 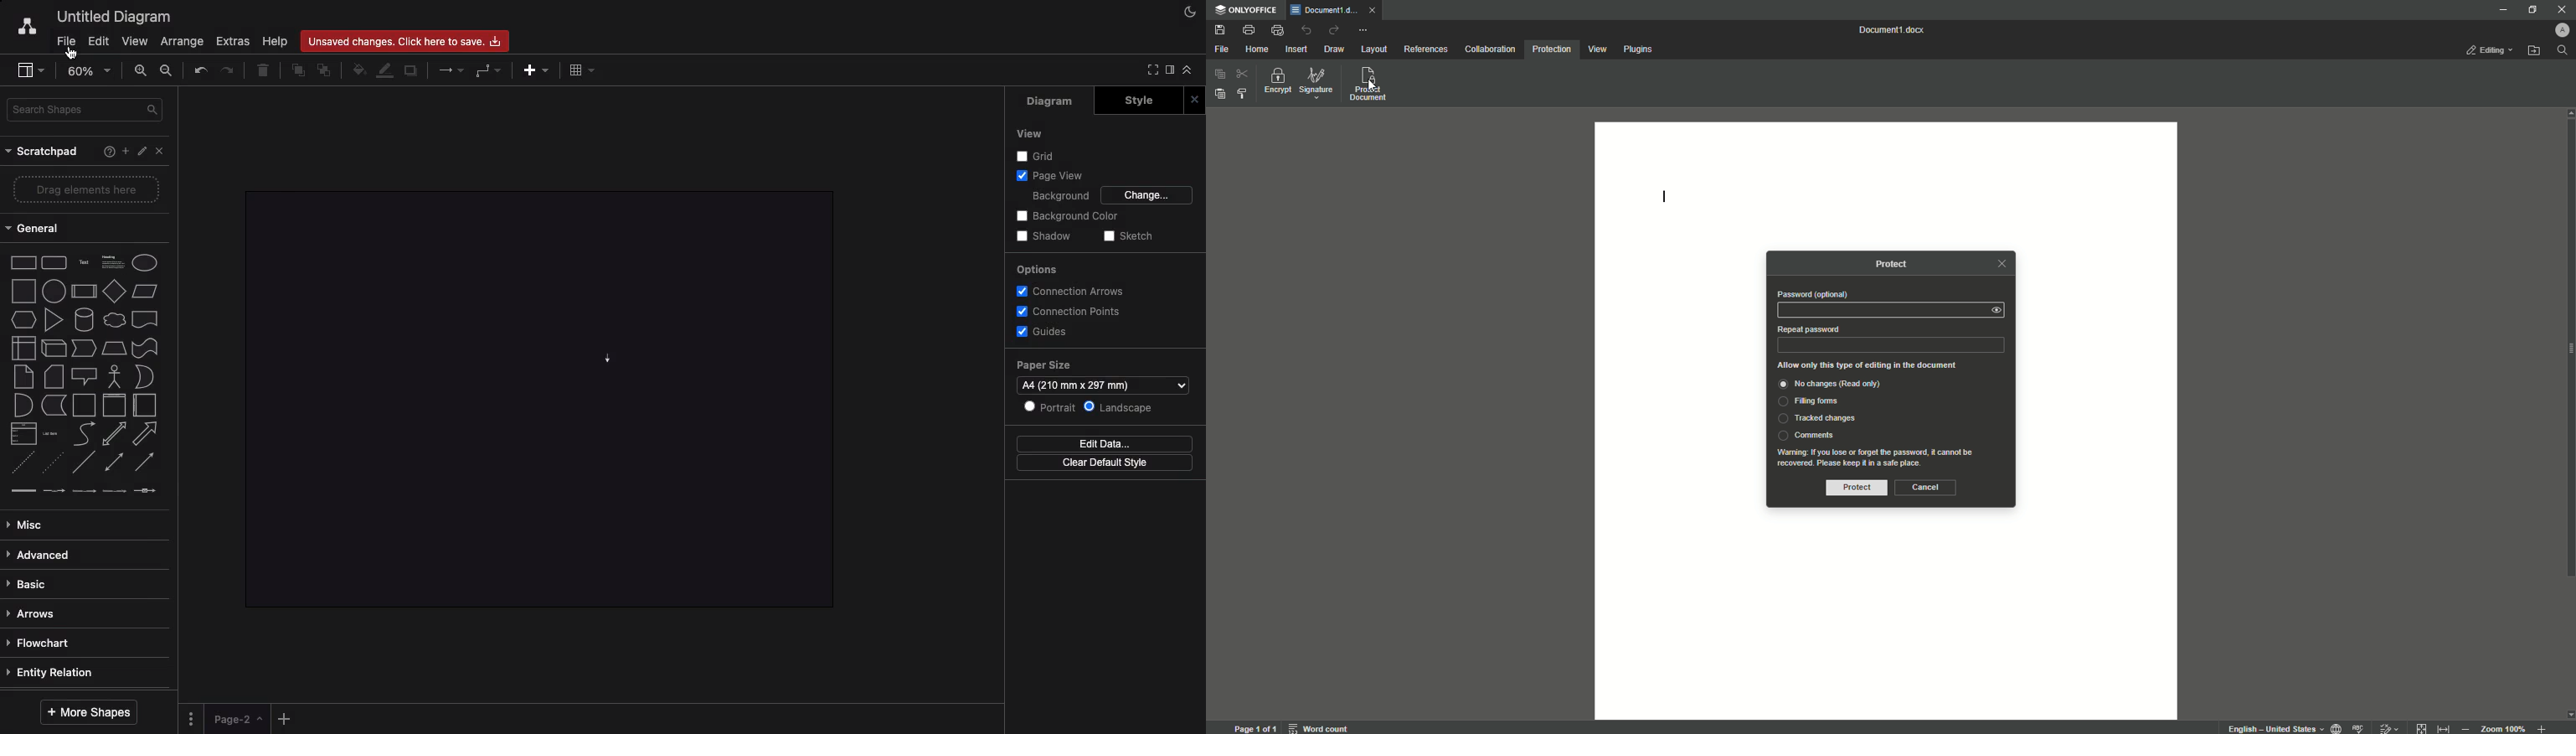 What do you see at coordinates (1812, 403) in the screenshot?
I see `Filing Forms` at bounding box center [1812, 403].